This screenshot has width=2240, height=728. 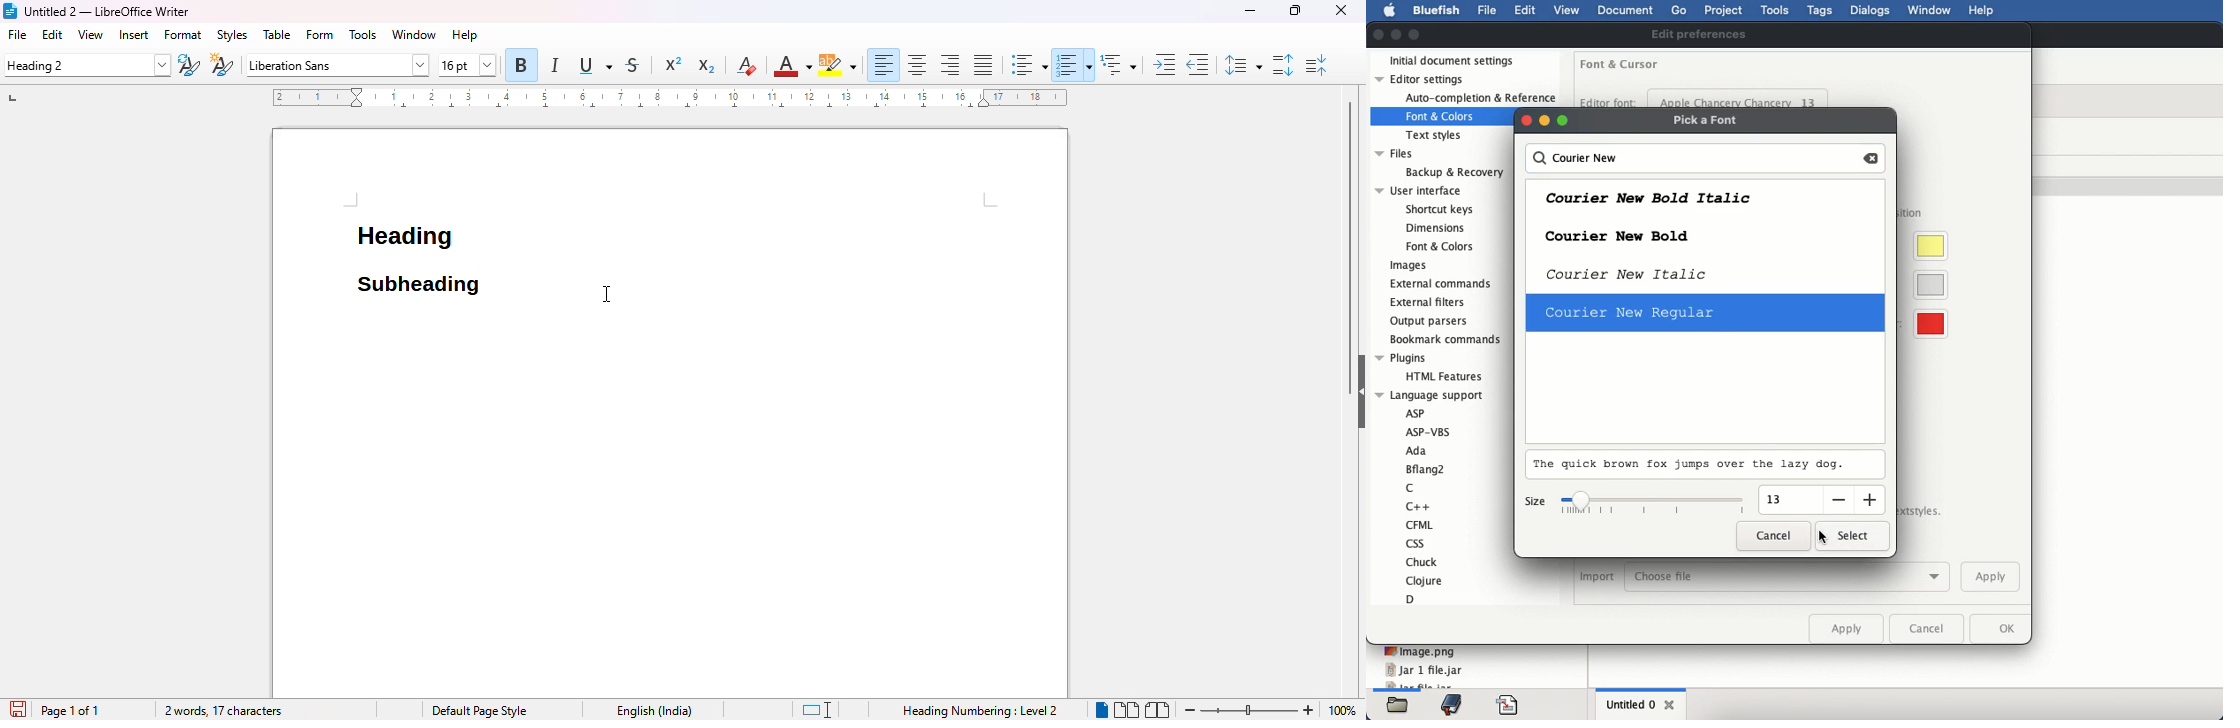 What do you see at coordinates (918, 65) in the screenshot?
I see `align center` at bounding box center [918, 65].